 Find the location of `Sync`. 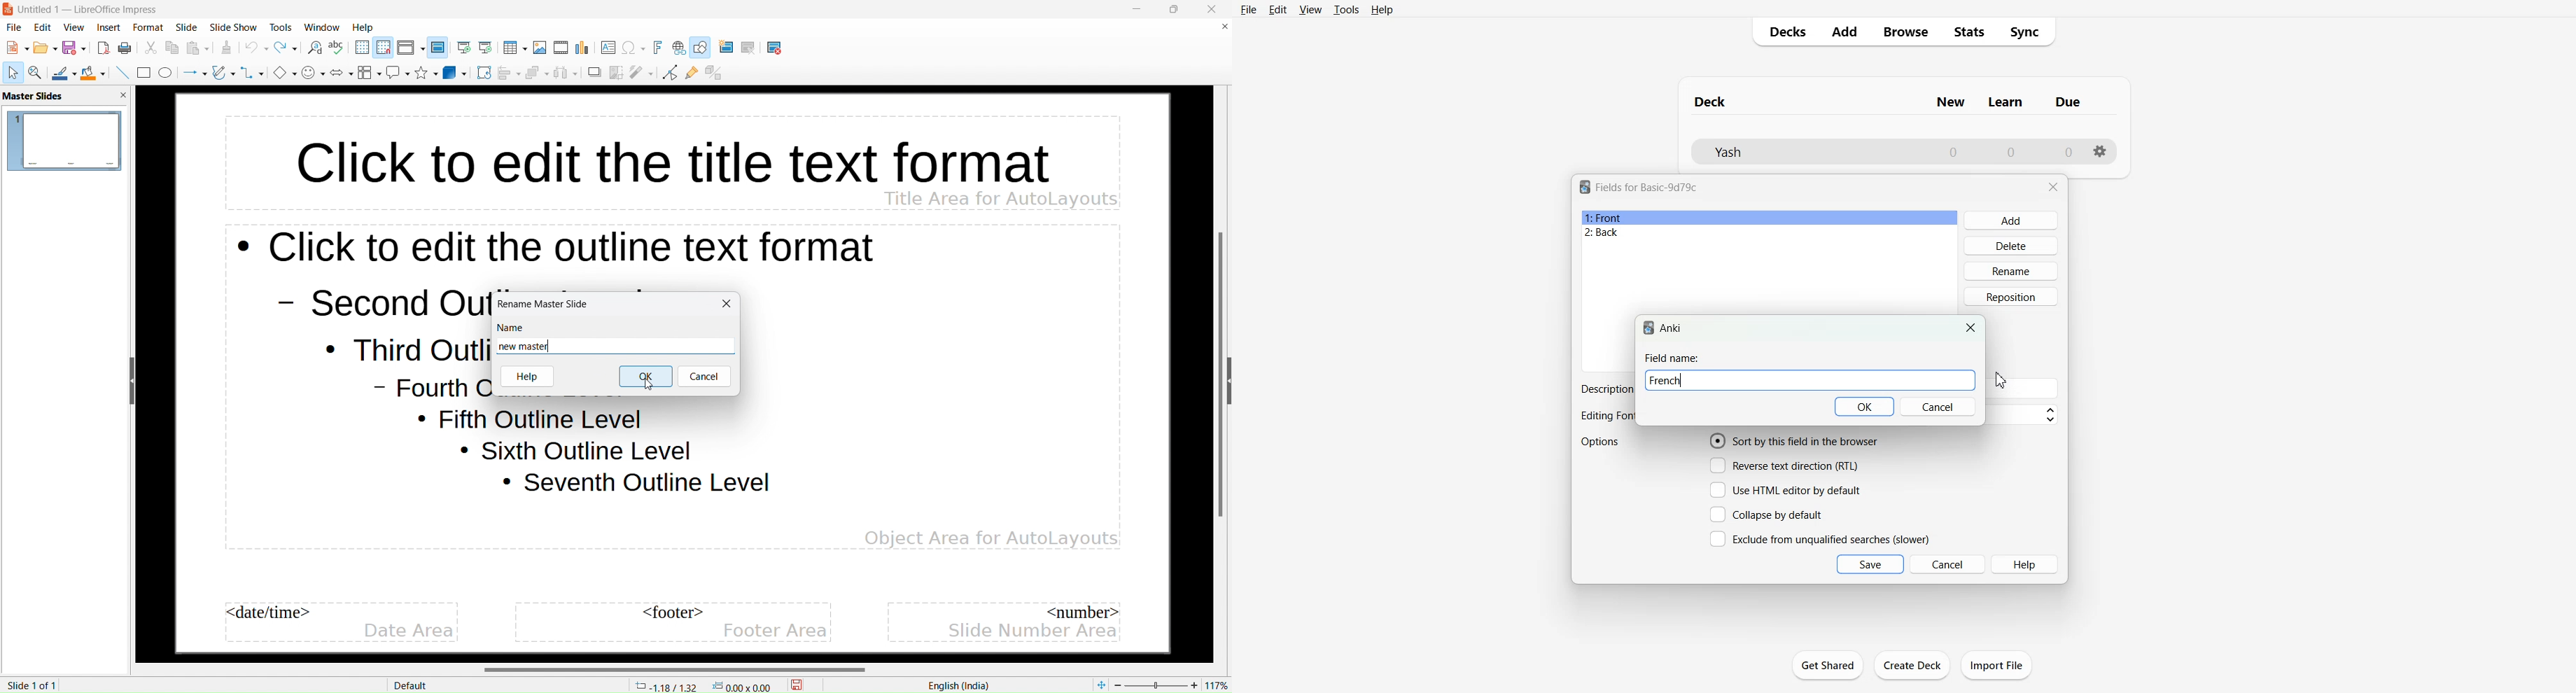

Sync is located at coordinates (2029, 32).